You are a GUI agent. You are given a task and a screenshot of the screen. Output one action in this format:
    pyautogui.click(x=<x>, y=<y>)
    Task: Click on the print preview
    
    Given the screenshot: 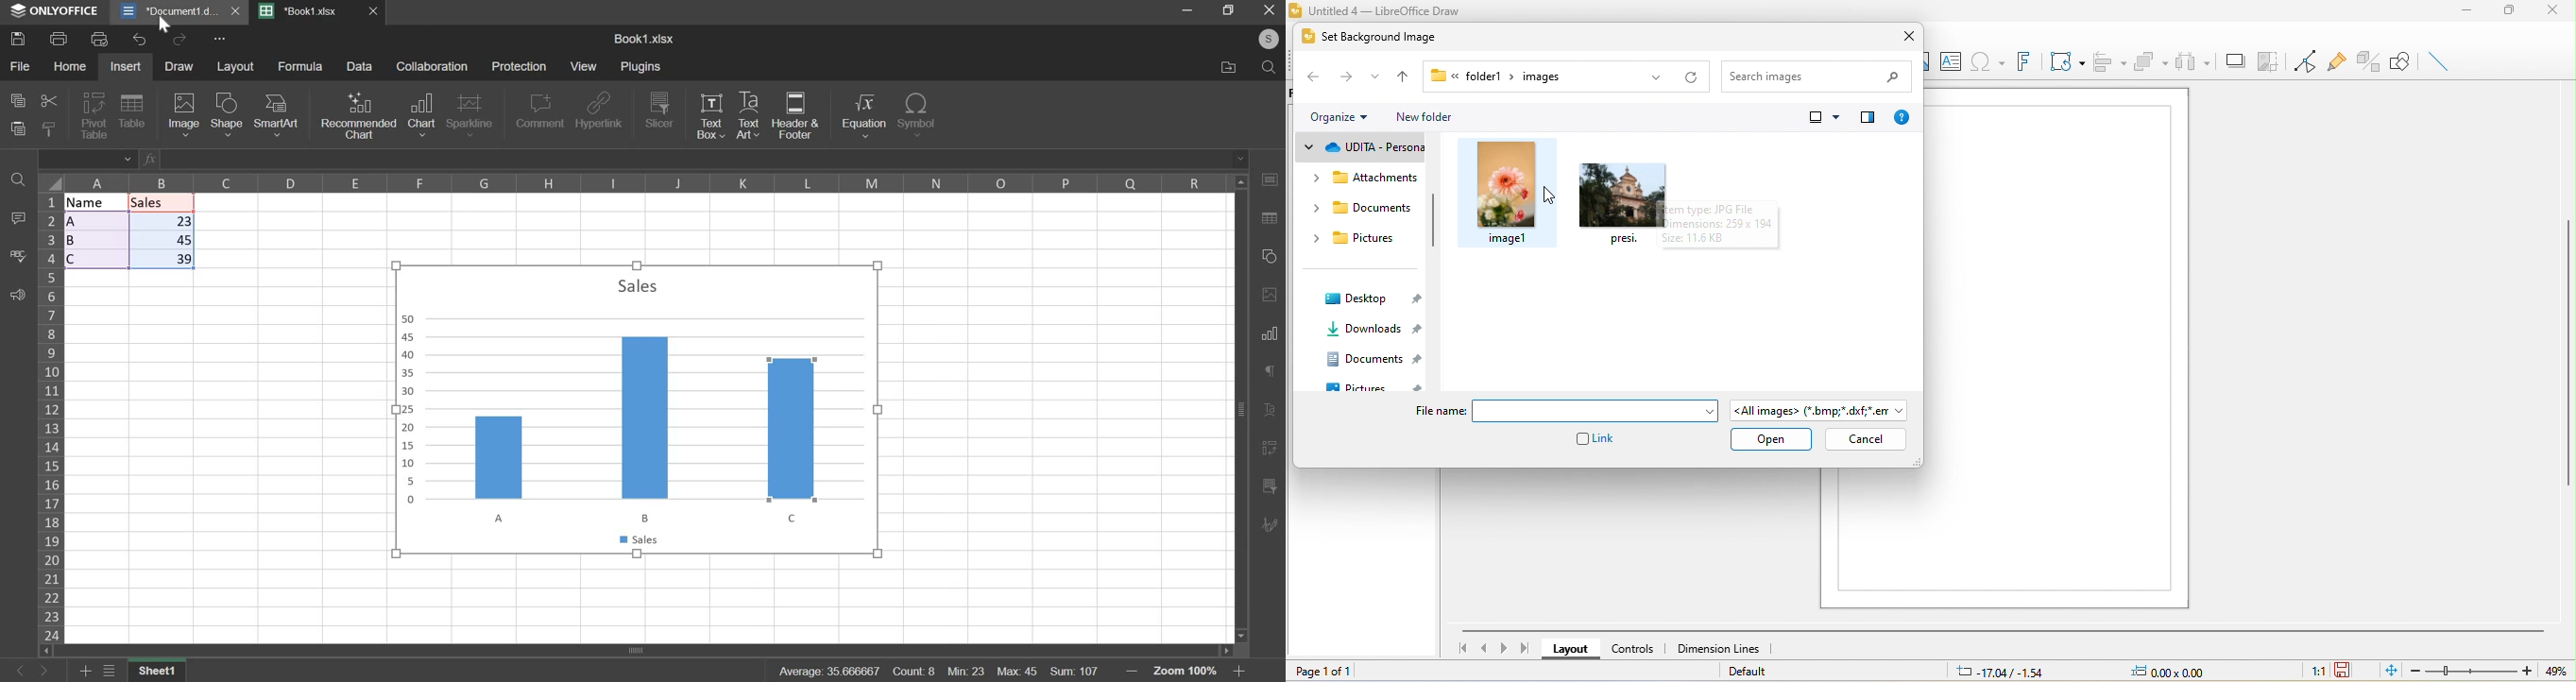 What is the action you would take?
    pyautogui.click(x=100, y=40)
    